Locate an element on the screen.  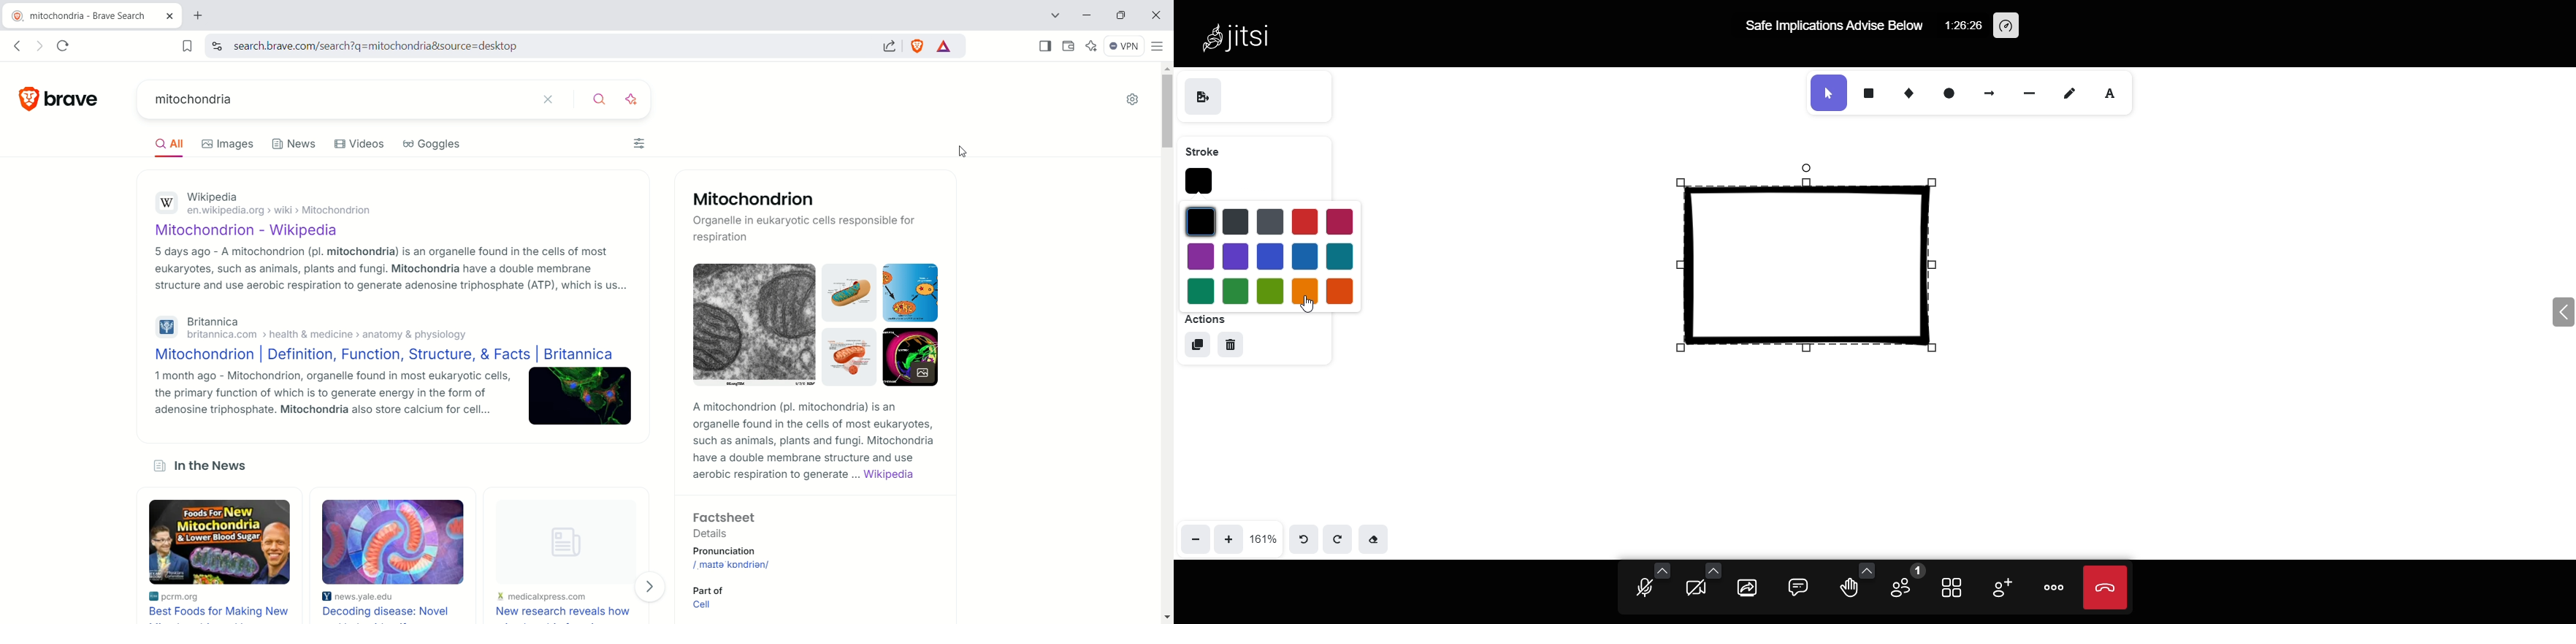
arrow is located at coordinates (1990, 91).